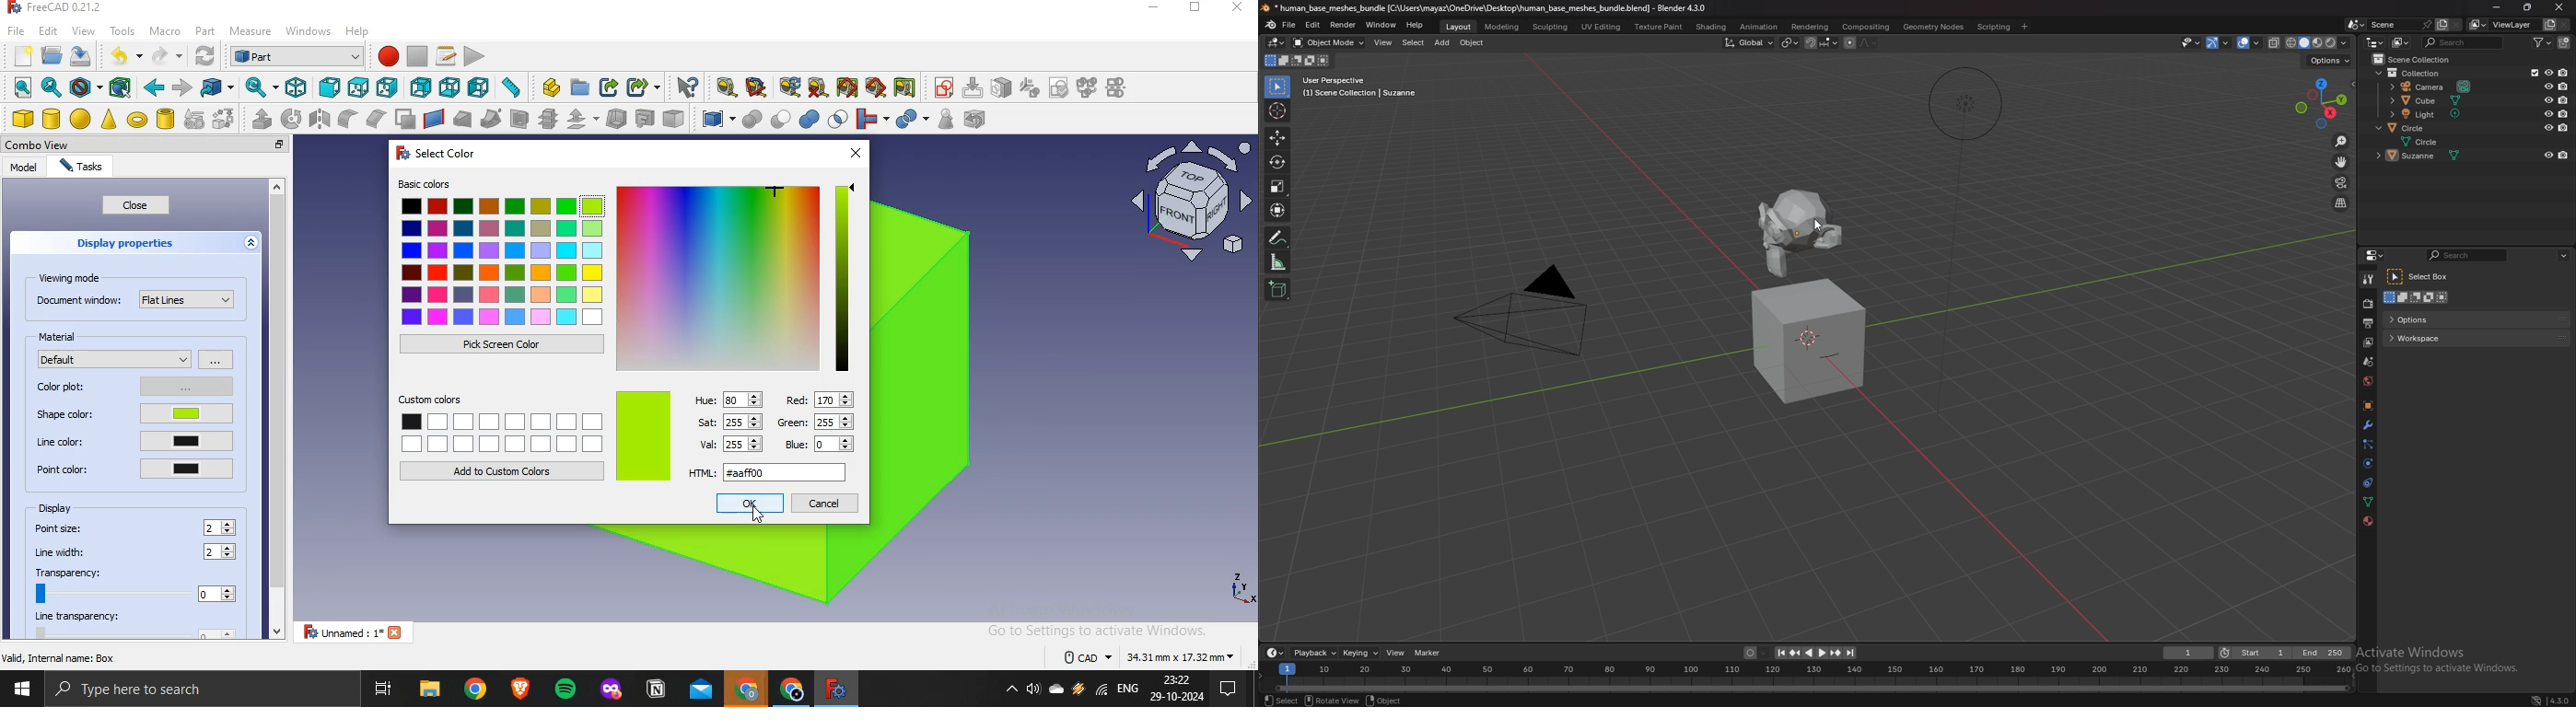  Describe the element at coordinates (731, 420) in the screenshot. I see `sat` at that location.